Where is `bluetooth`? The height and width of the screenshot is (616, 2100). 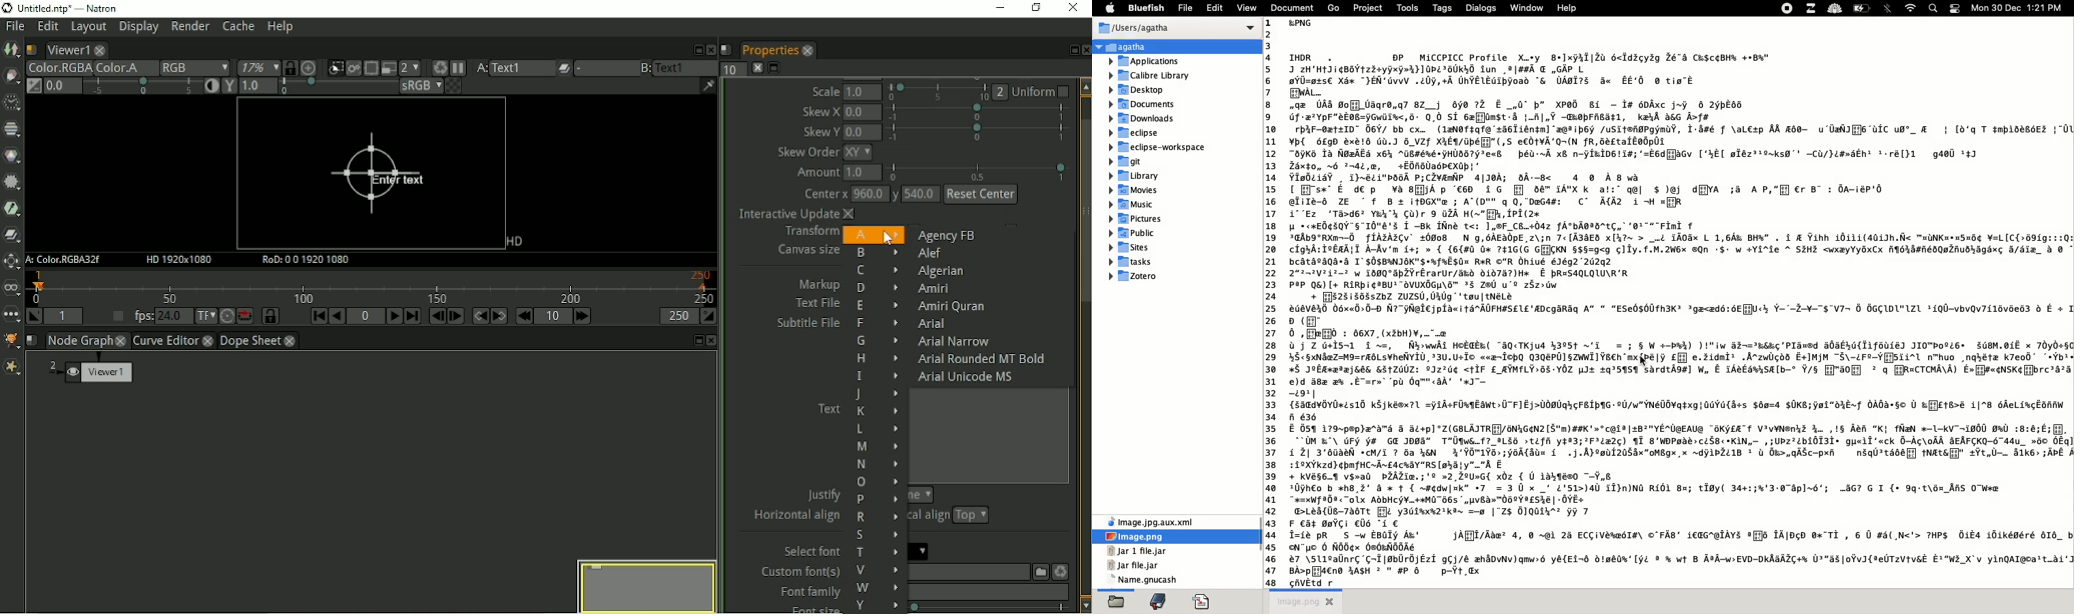
bluetooth is located at coordinates (1889, 8).